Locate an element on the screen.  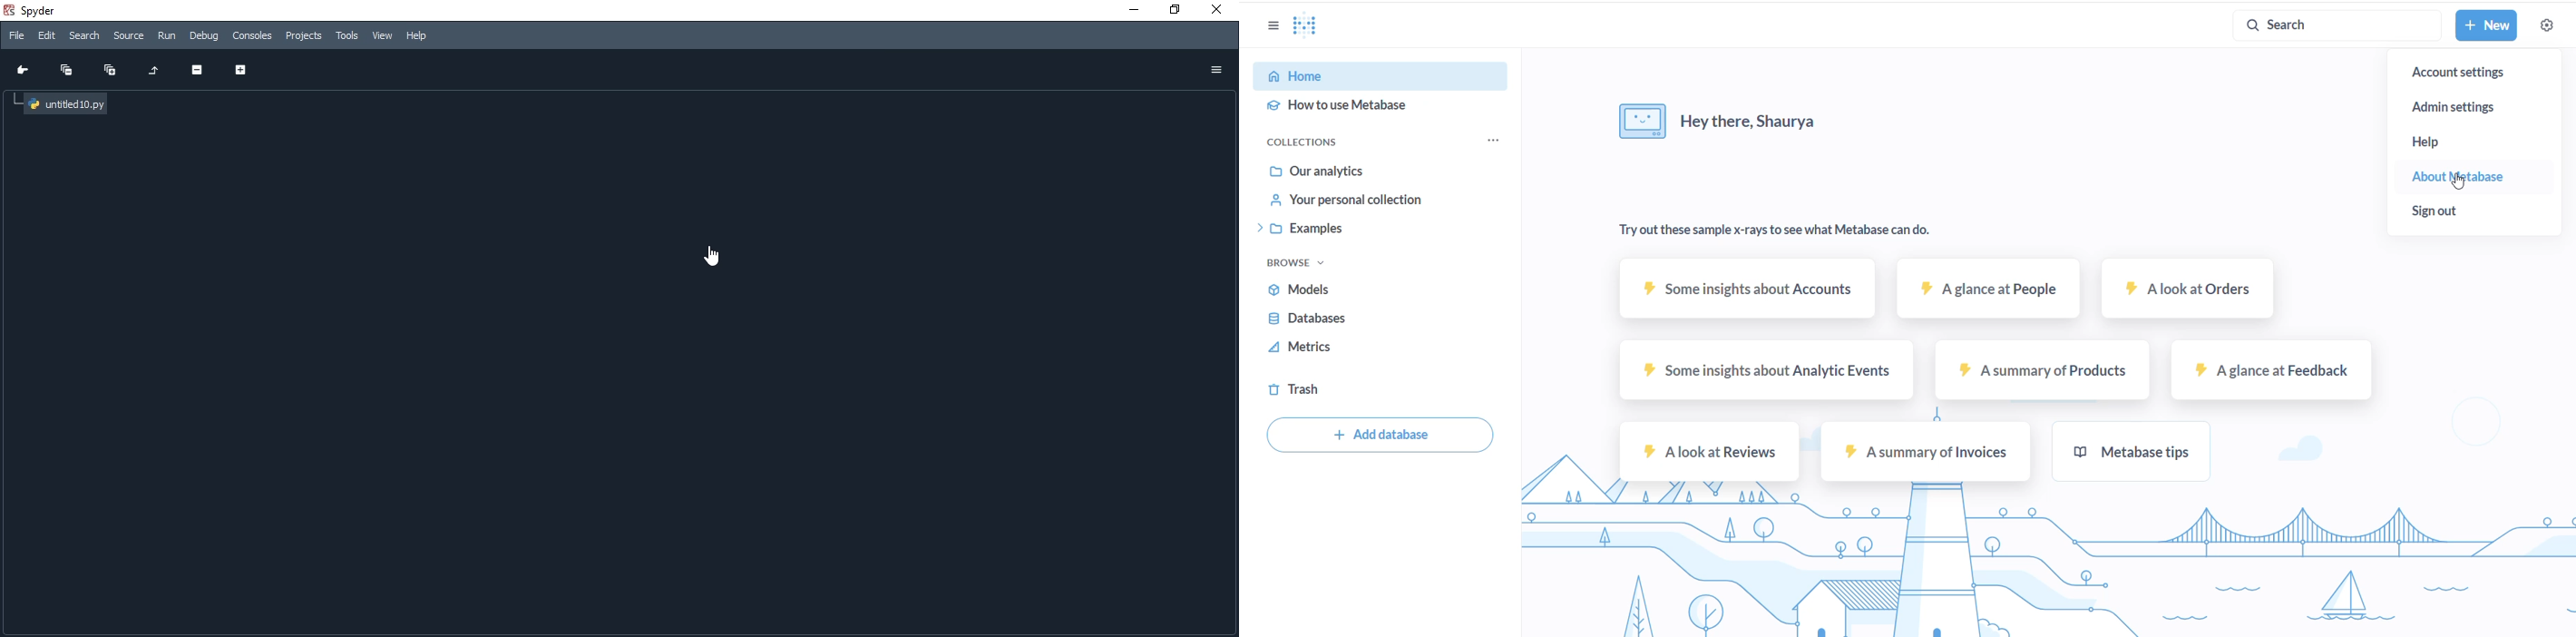
help is located at coordinates (2441, 139).